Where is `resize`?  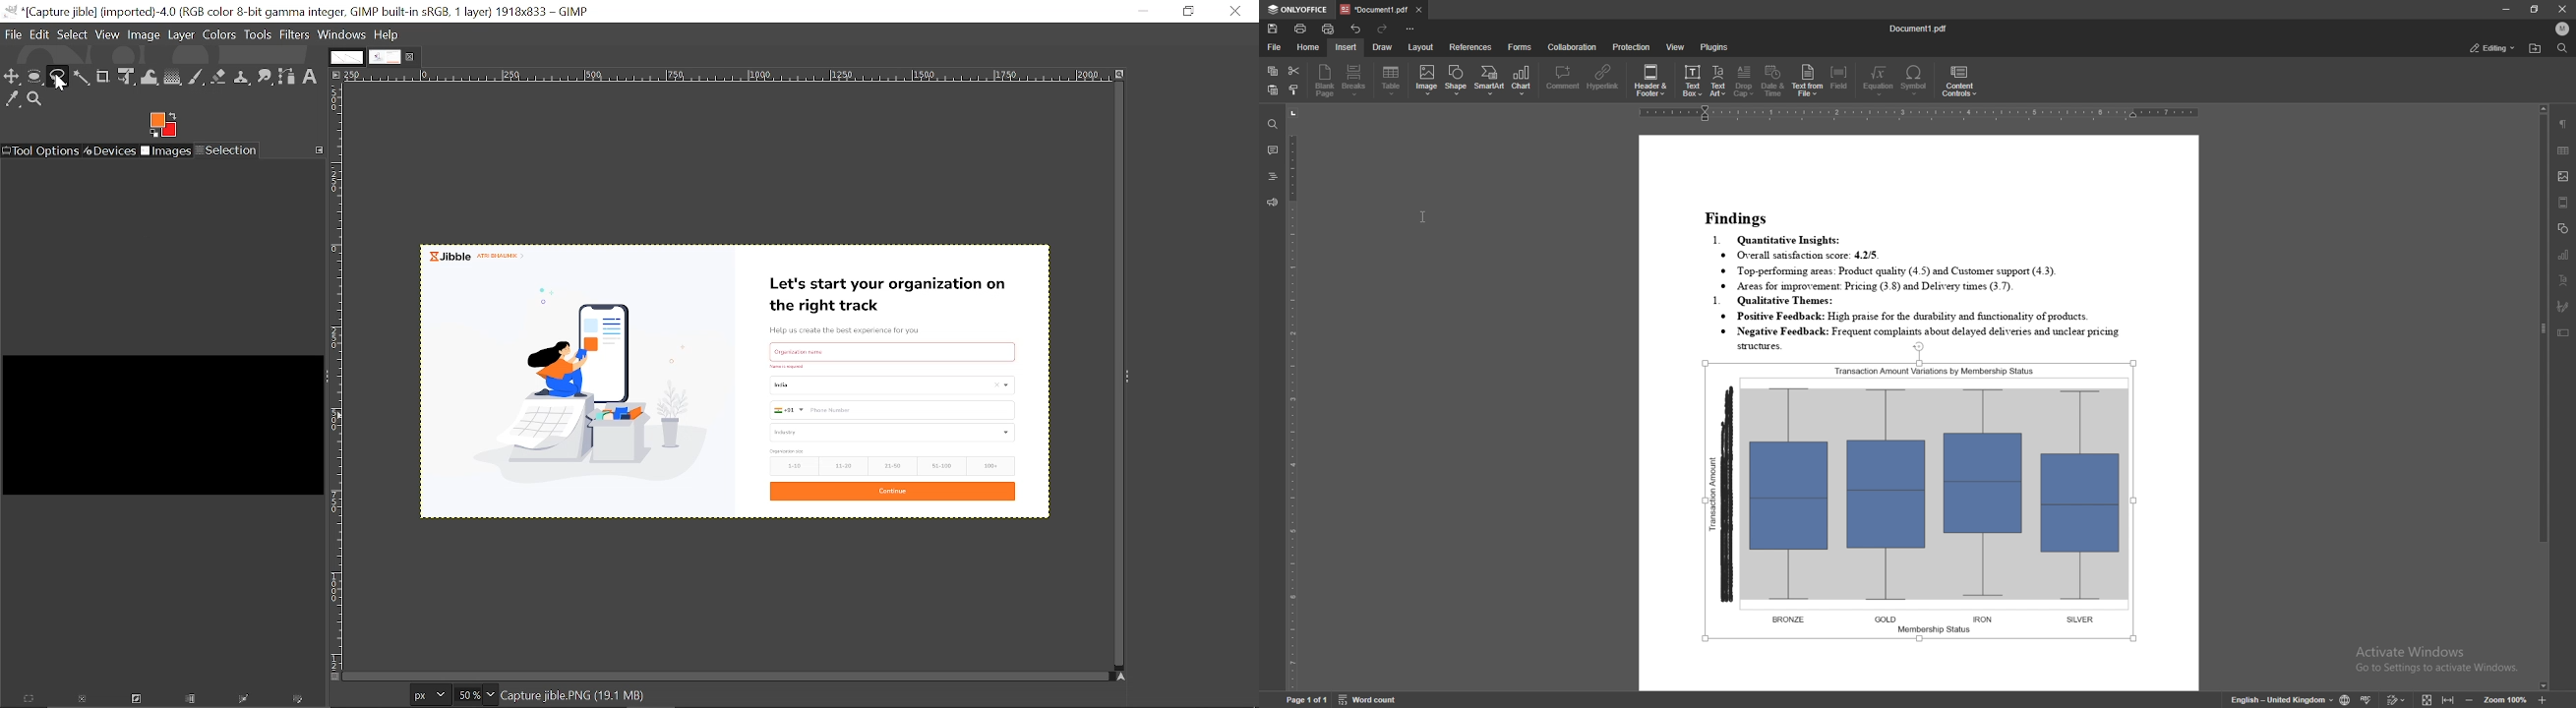 resize is located at coordinates (2536, 10).